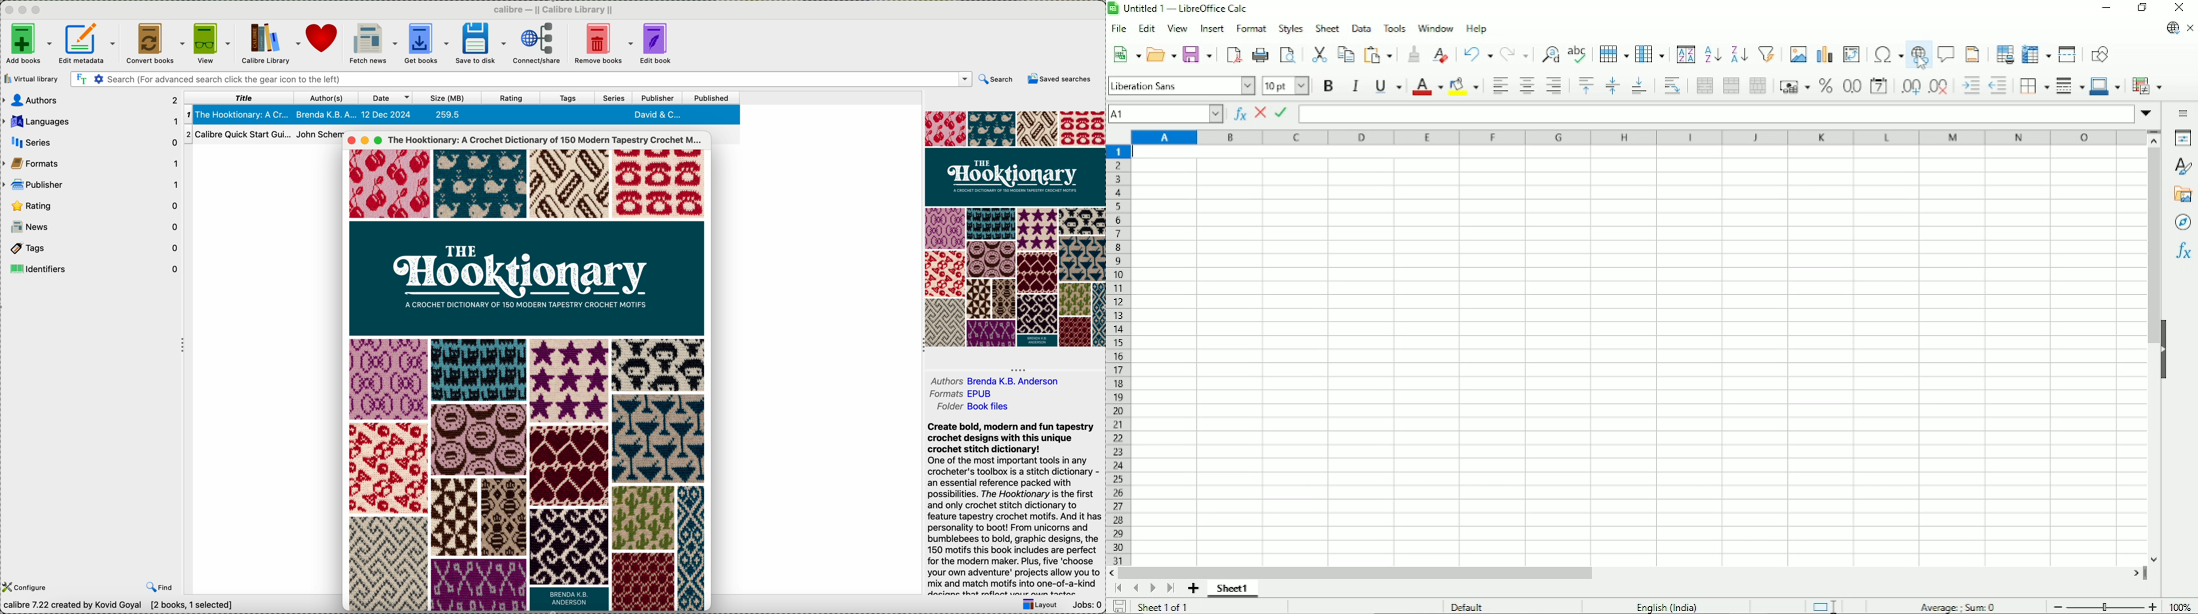 This screenshot has height=616, width=2212. I want to click on Expand formula bar, so click(2148, 113).